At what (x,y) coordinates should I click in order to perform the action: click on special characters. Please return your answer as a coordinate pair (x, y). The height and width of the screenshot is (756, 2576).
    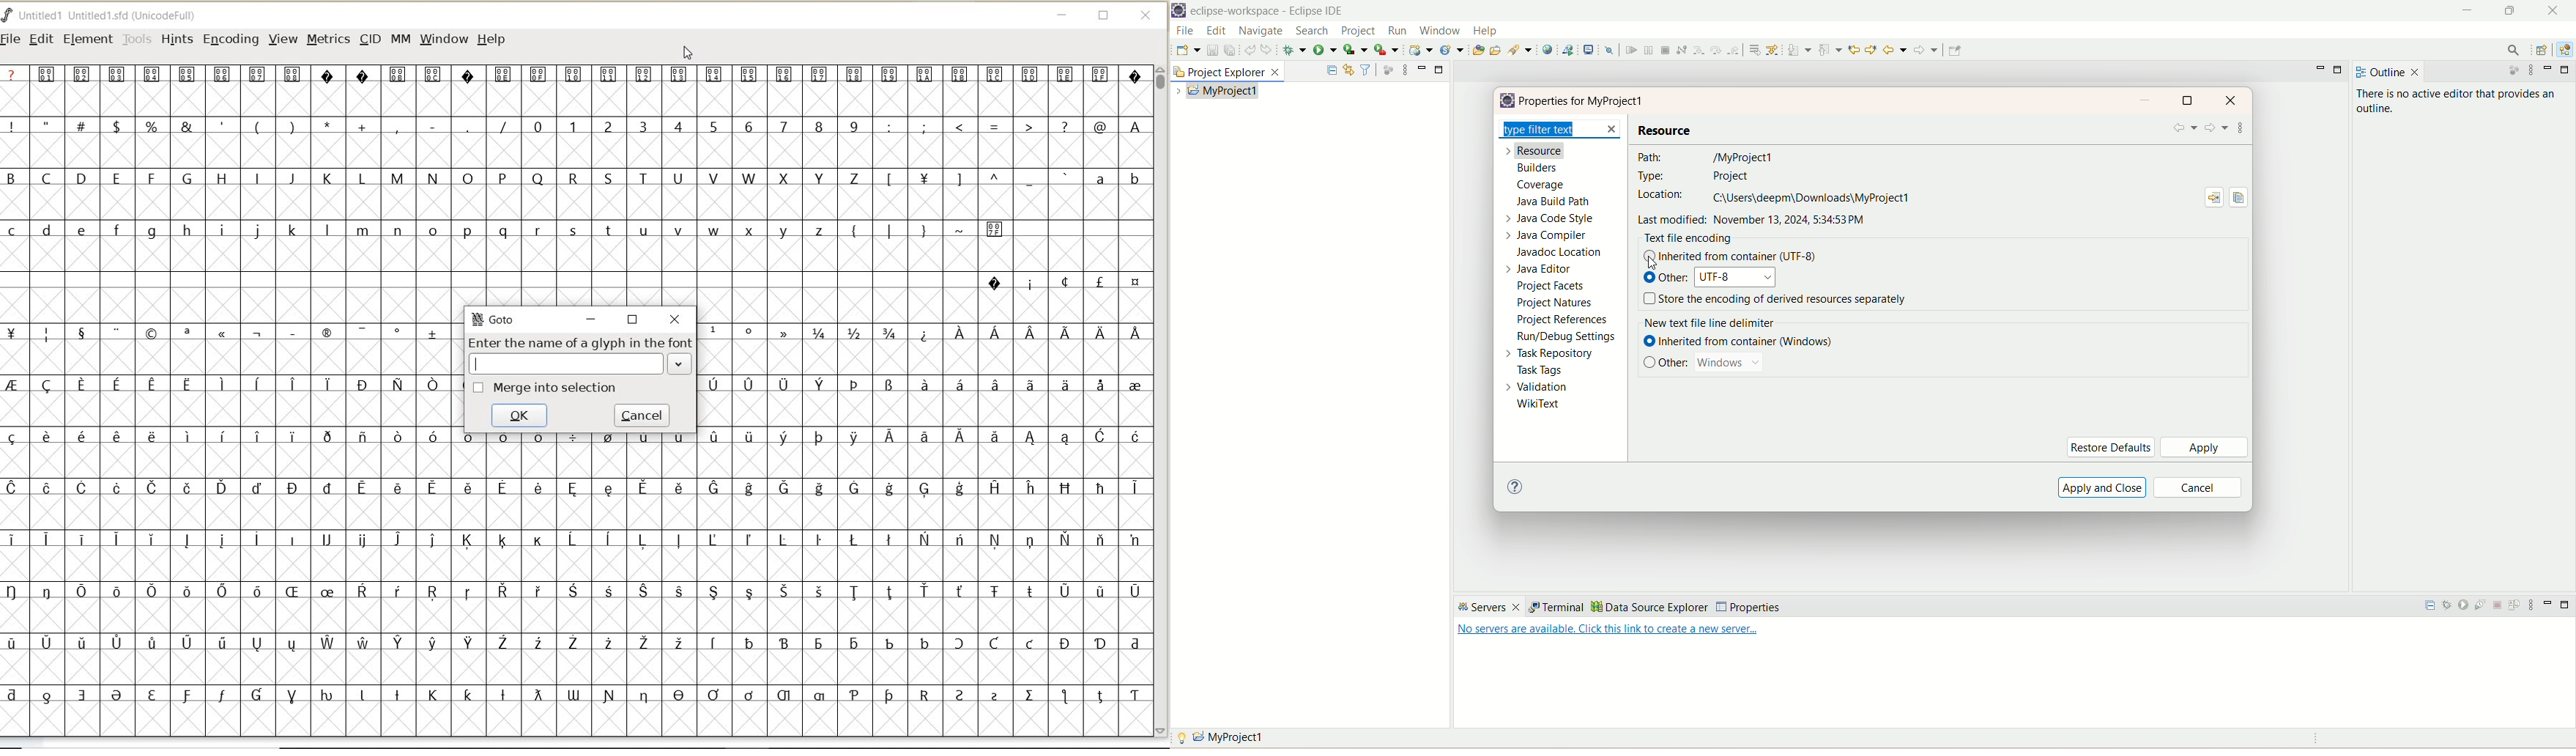
    Looking at the image, I should click on (574, 81).